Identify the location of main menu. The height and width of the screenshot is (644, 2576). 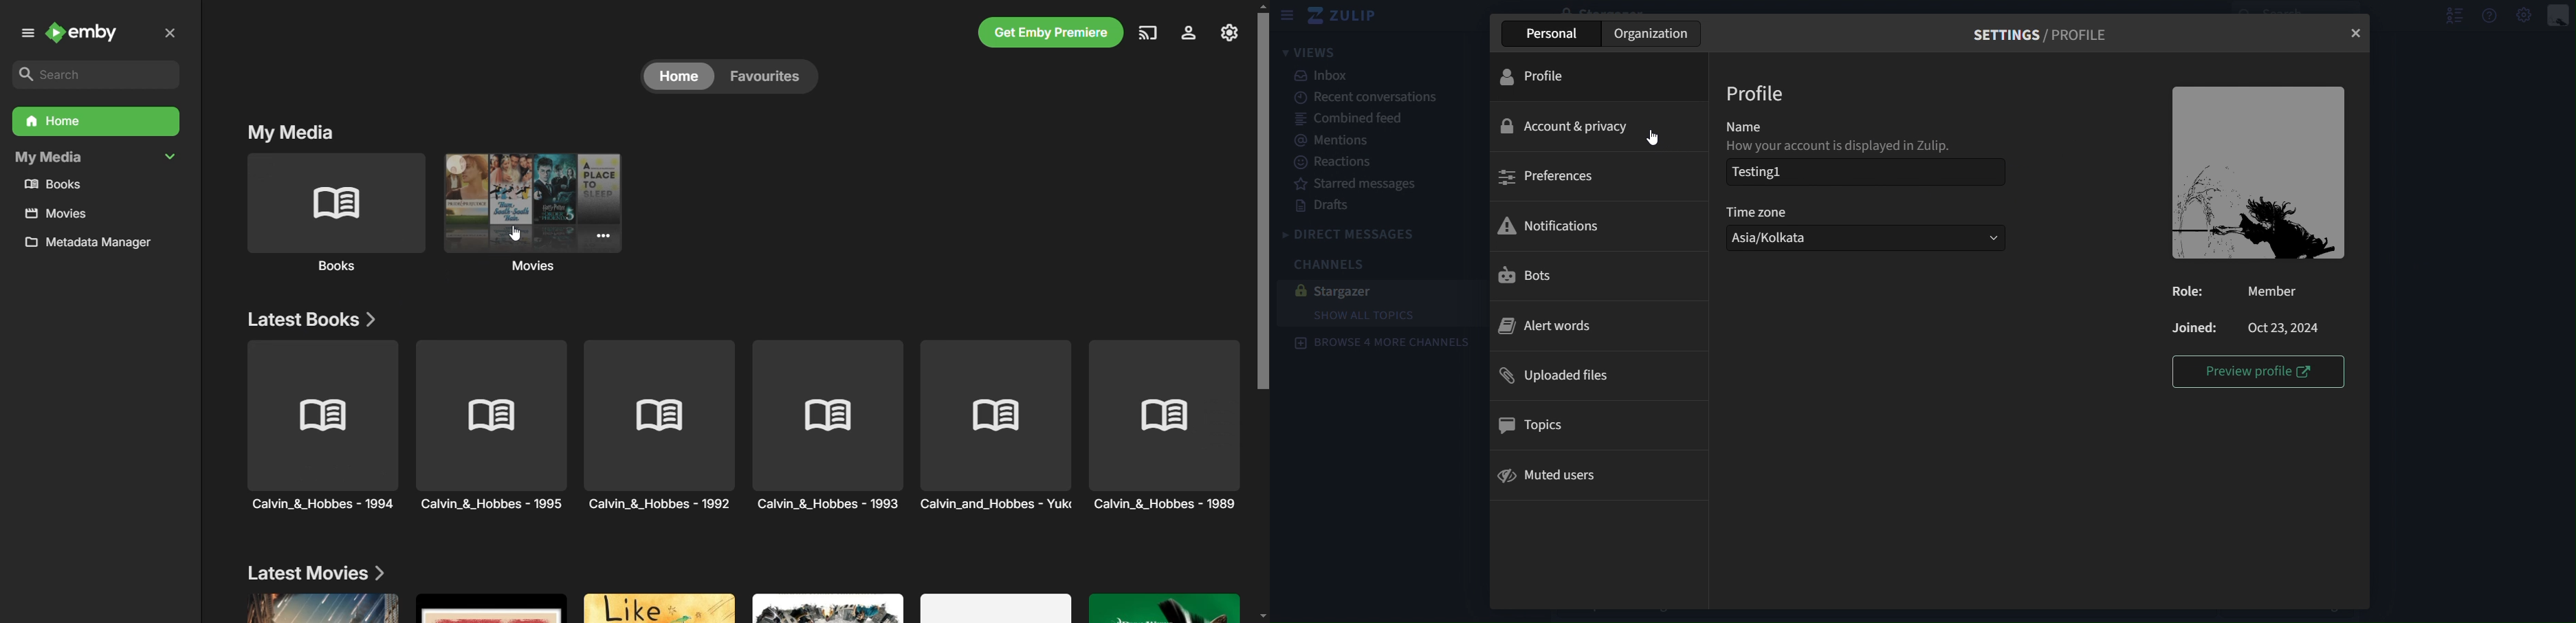
(2524, 14).